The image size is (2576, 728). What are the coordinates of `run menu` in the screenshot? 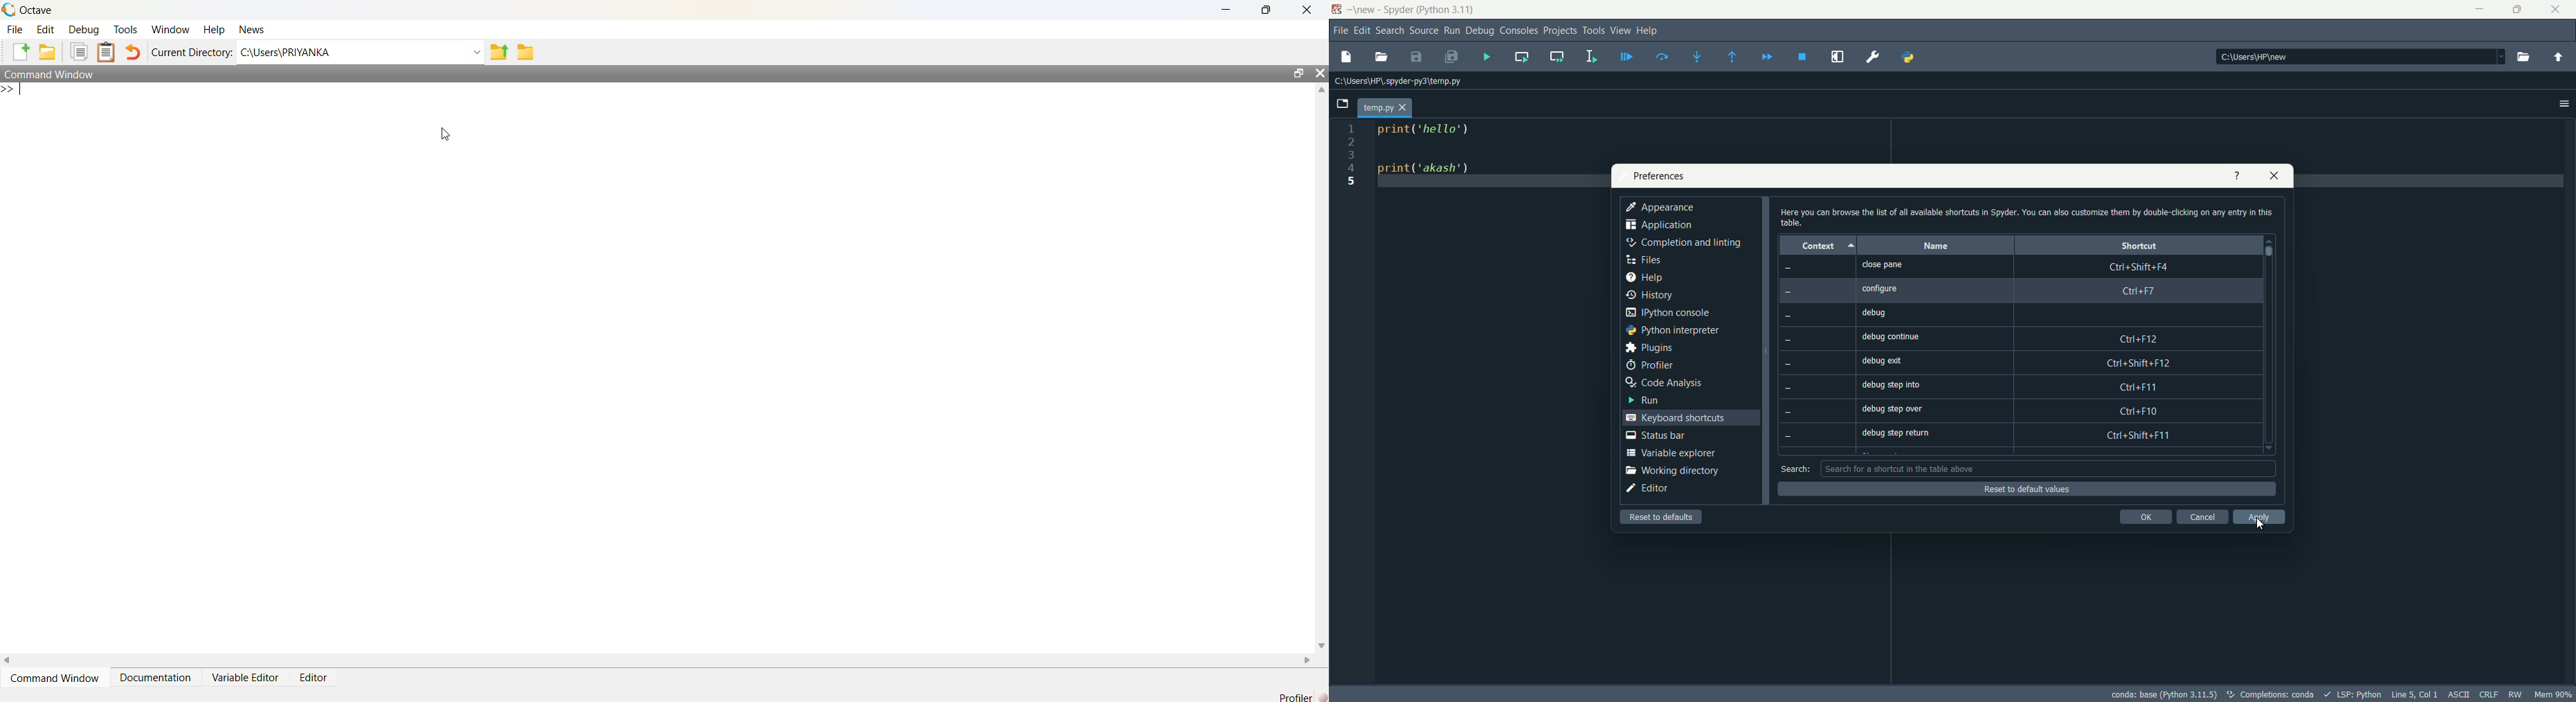 It's located at (1452, 31).